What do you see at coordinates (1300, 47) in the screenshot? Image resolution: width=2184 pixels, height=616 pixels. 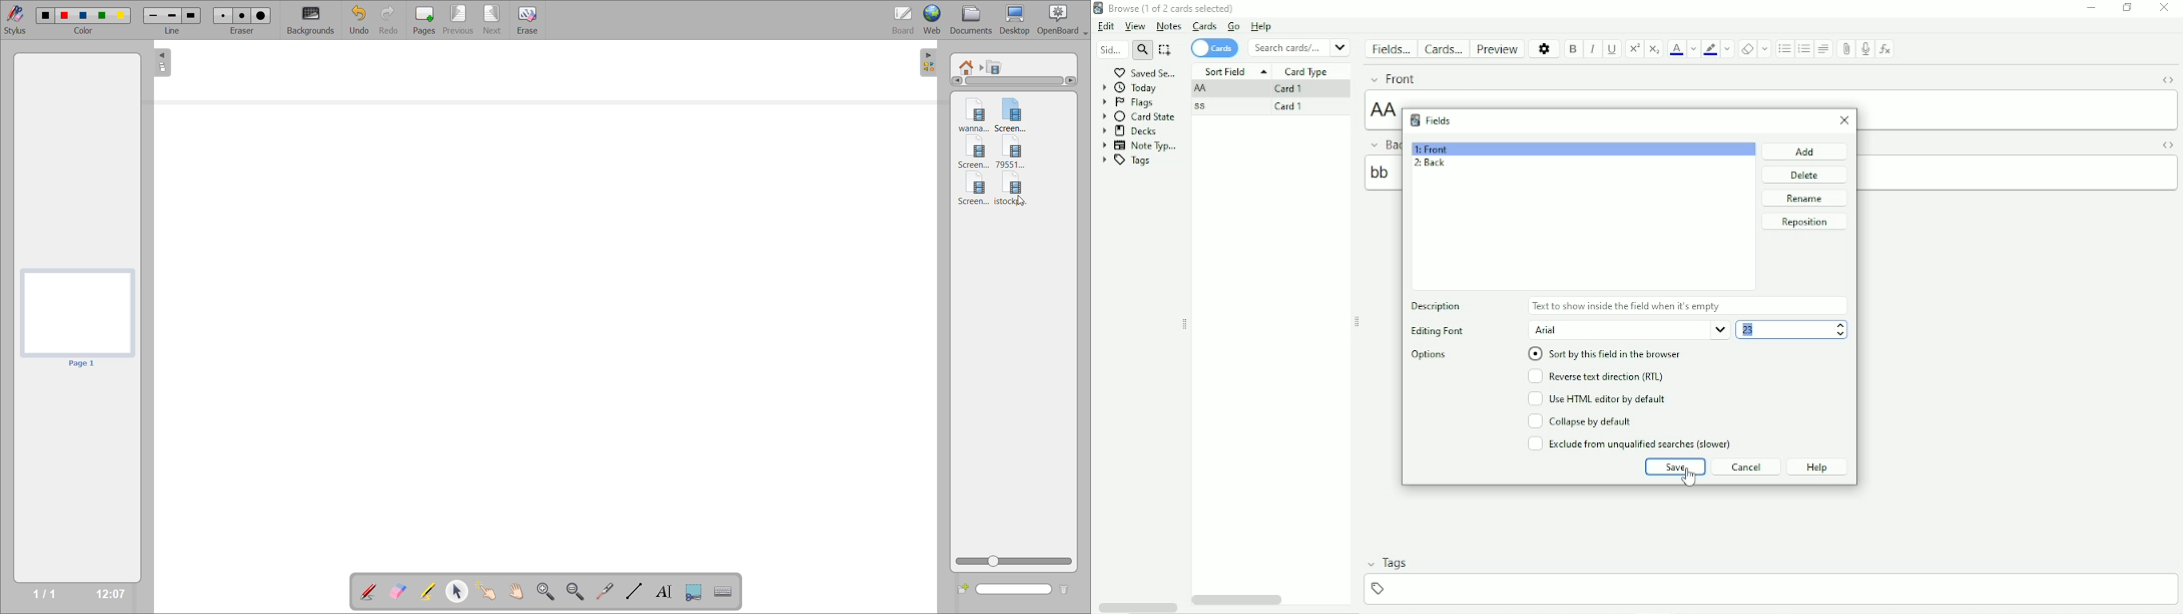 I see `Search cards` at bounding box center [1300, 47].